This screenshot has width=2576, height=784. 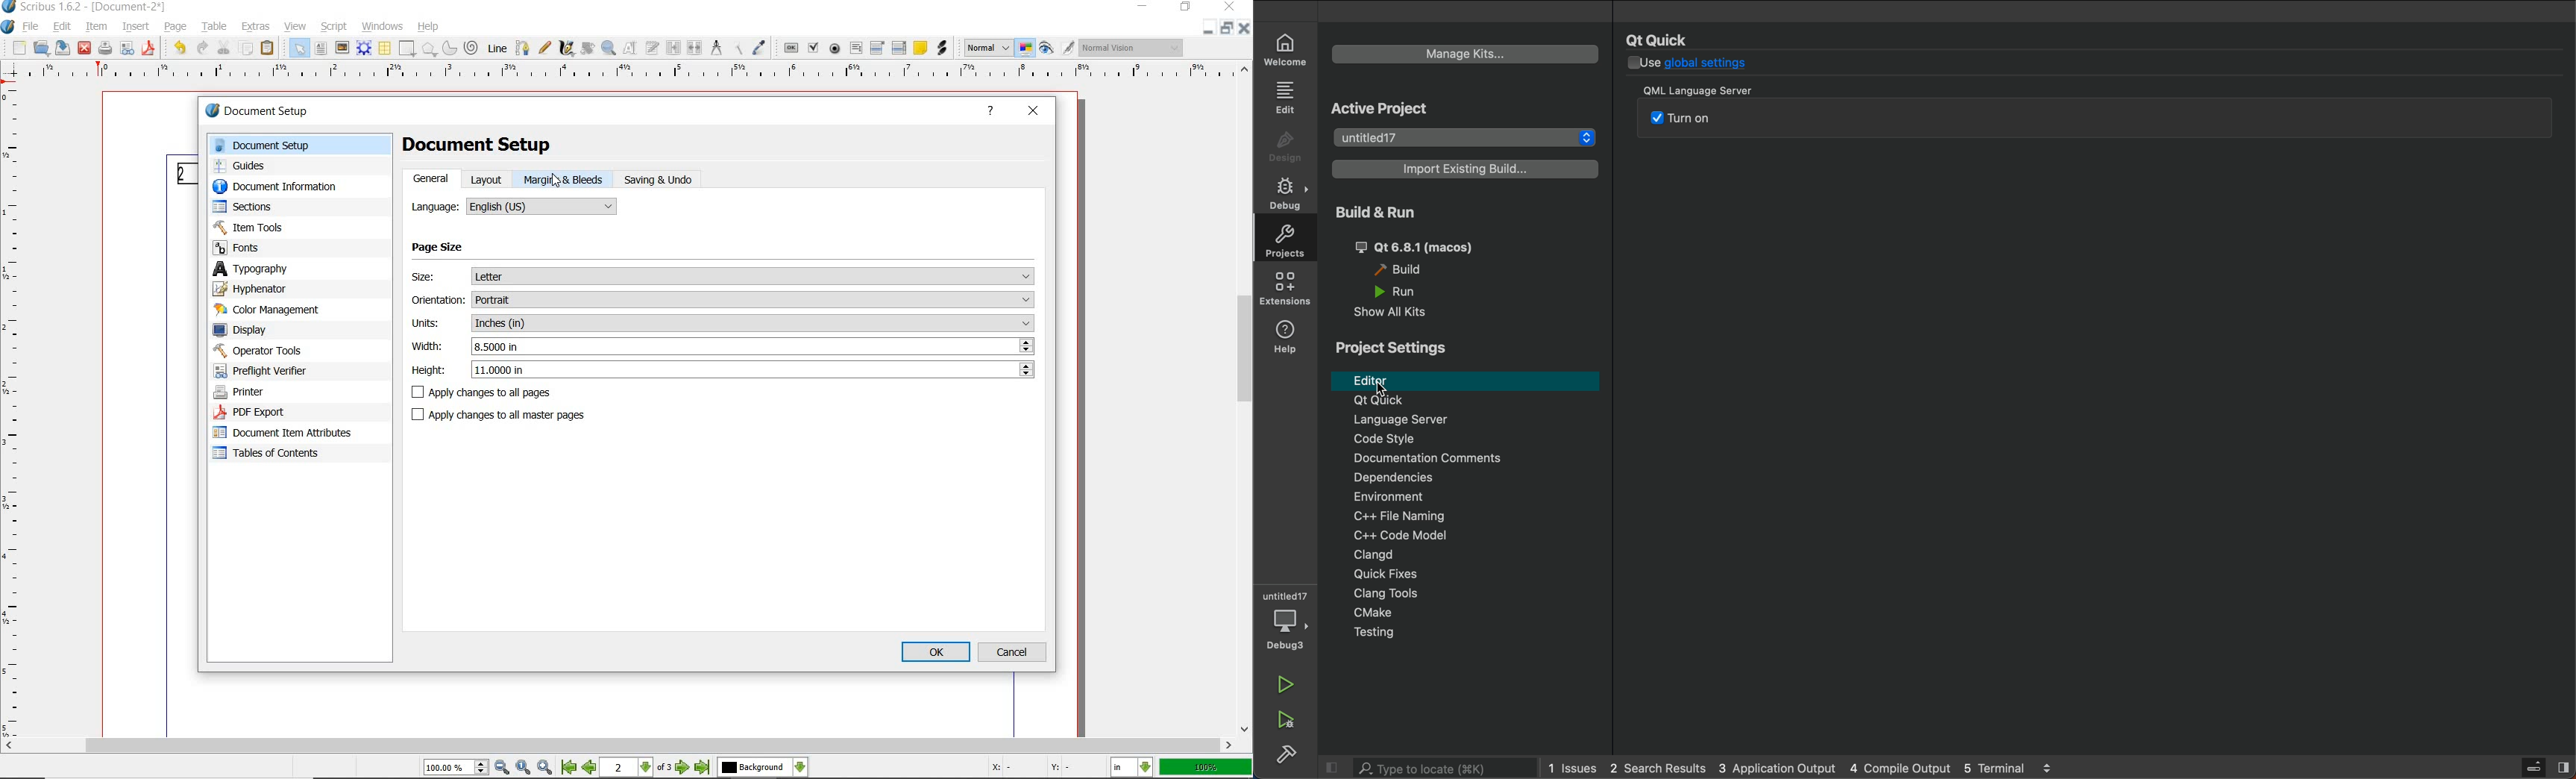 I want to click on units: Inches (in), so click(x=721, y=325).